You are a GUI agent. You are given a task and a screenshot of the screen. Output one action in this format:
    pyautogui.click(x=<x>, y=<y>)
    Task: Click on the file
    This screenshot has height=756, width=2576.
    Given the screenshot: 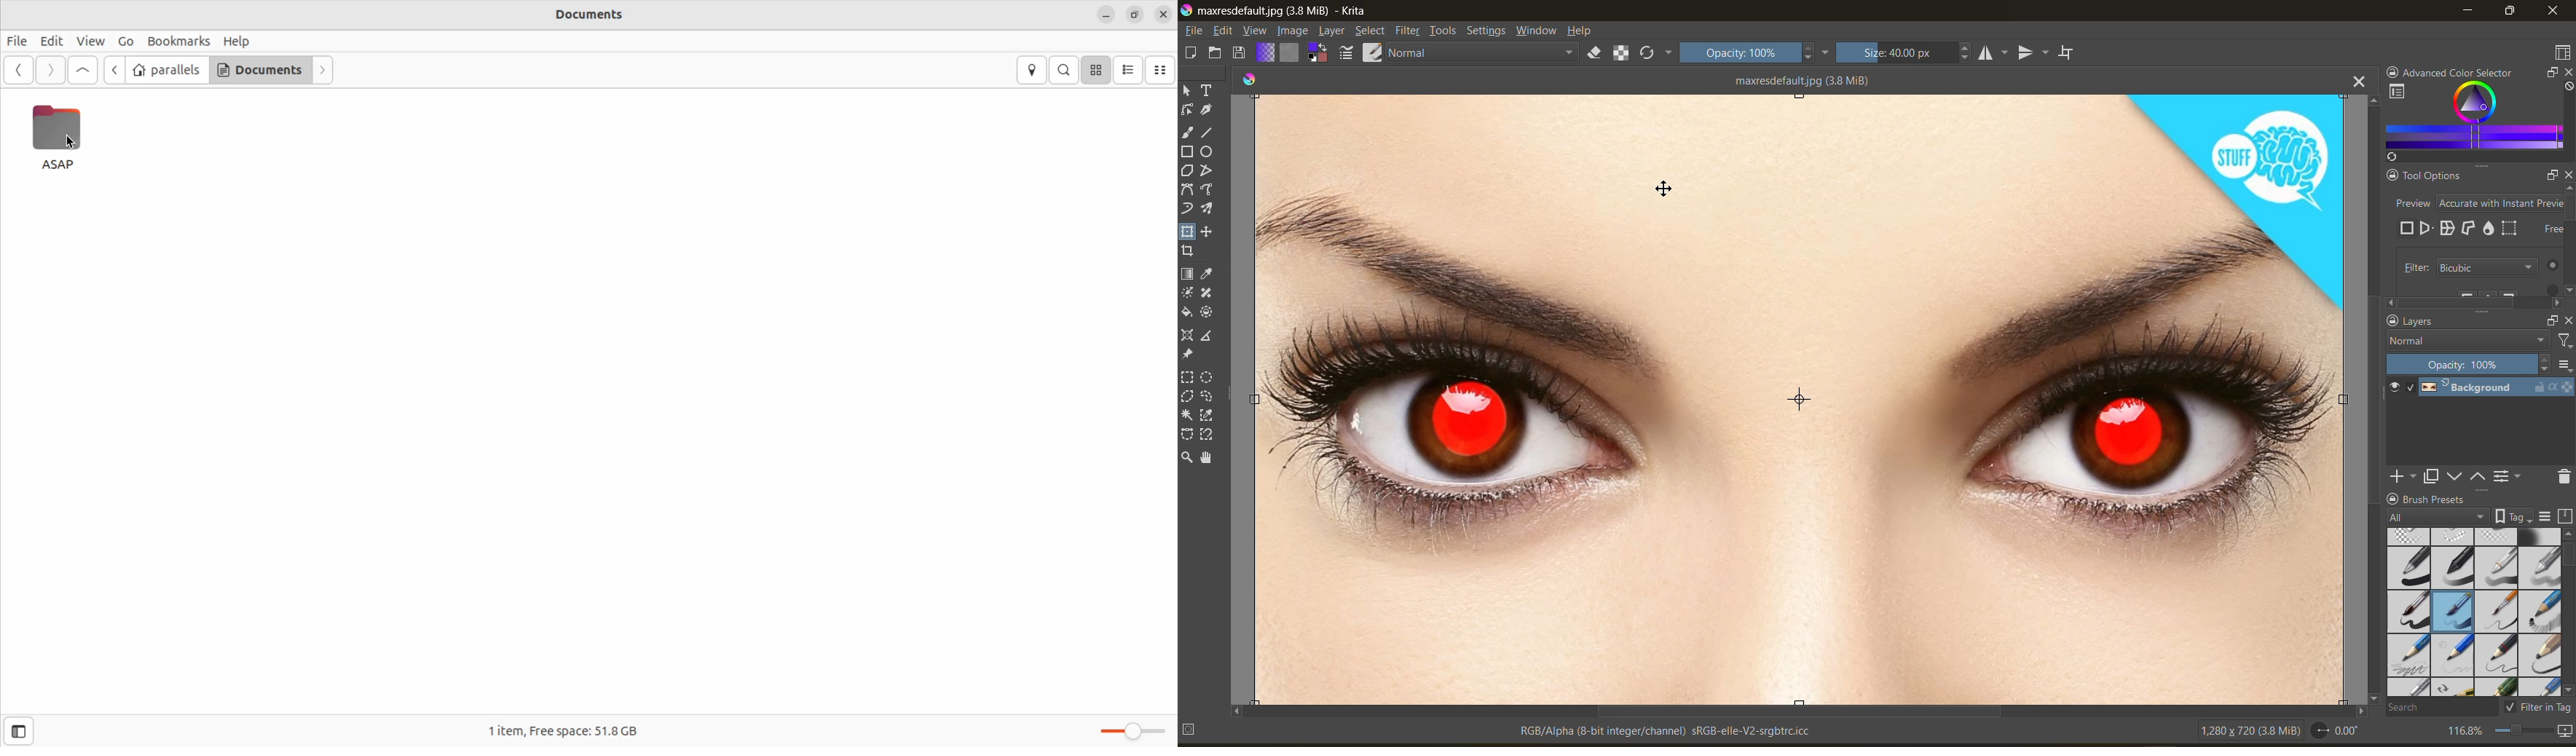 What is the action you would take?
    pyautogui.click(x=1196, y=31)
    